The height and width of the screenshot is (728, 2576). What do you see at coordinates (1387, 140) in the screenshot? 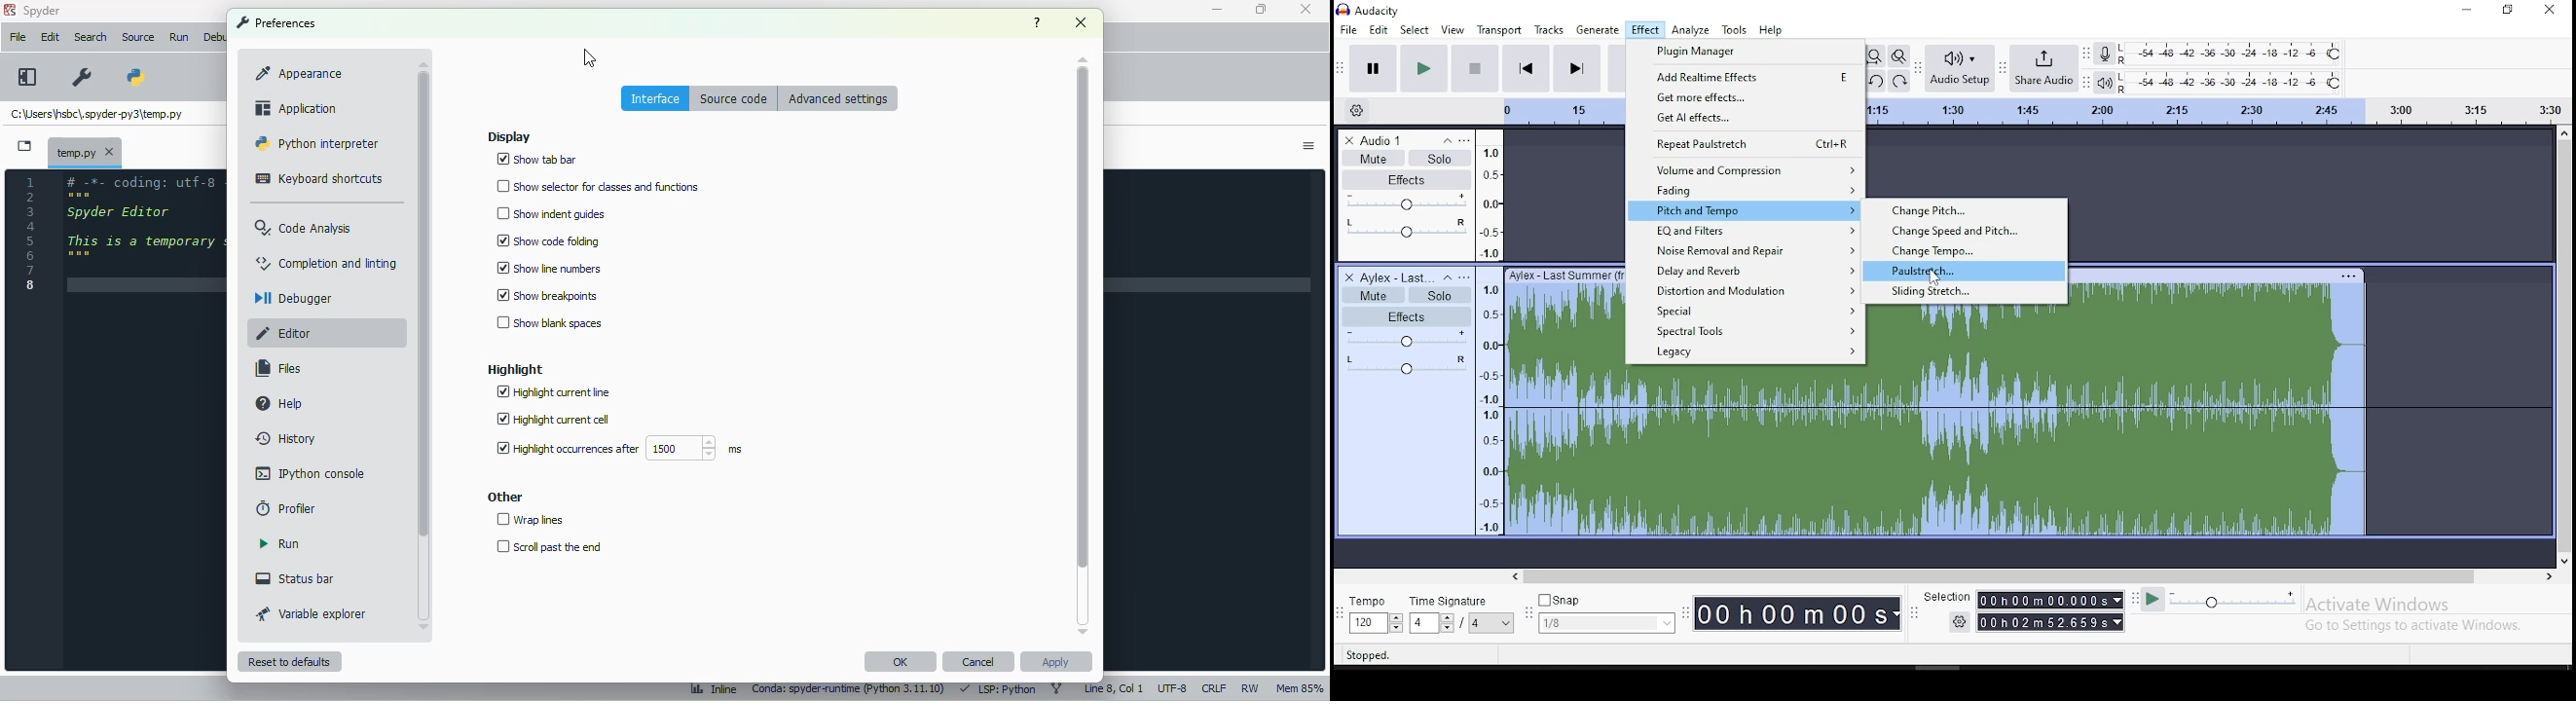
I see `audio ` at bounding box center [1387, 140].